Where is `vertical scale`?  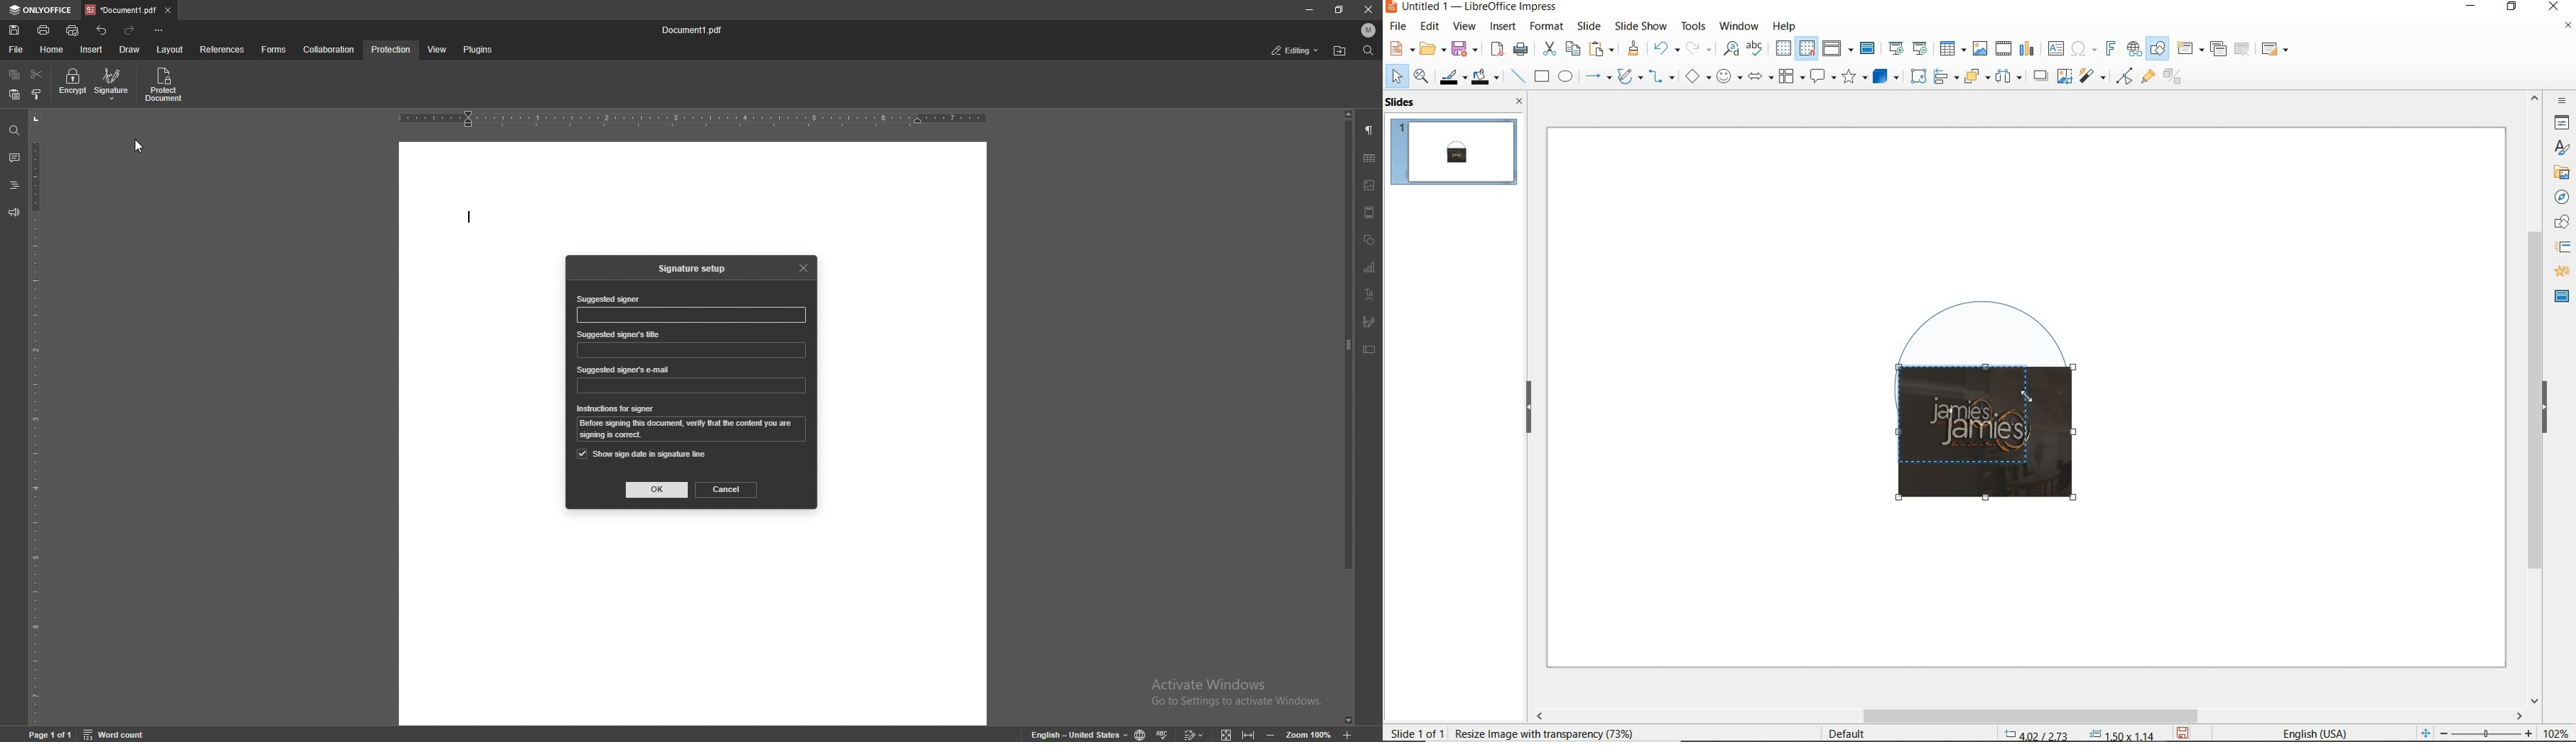 vertical scale is located at coordinates (35, 419).